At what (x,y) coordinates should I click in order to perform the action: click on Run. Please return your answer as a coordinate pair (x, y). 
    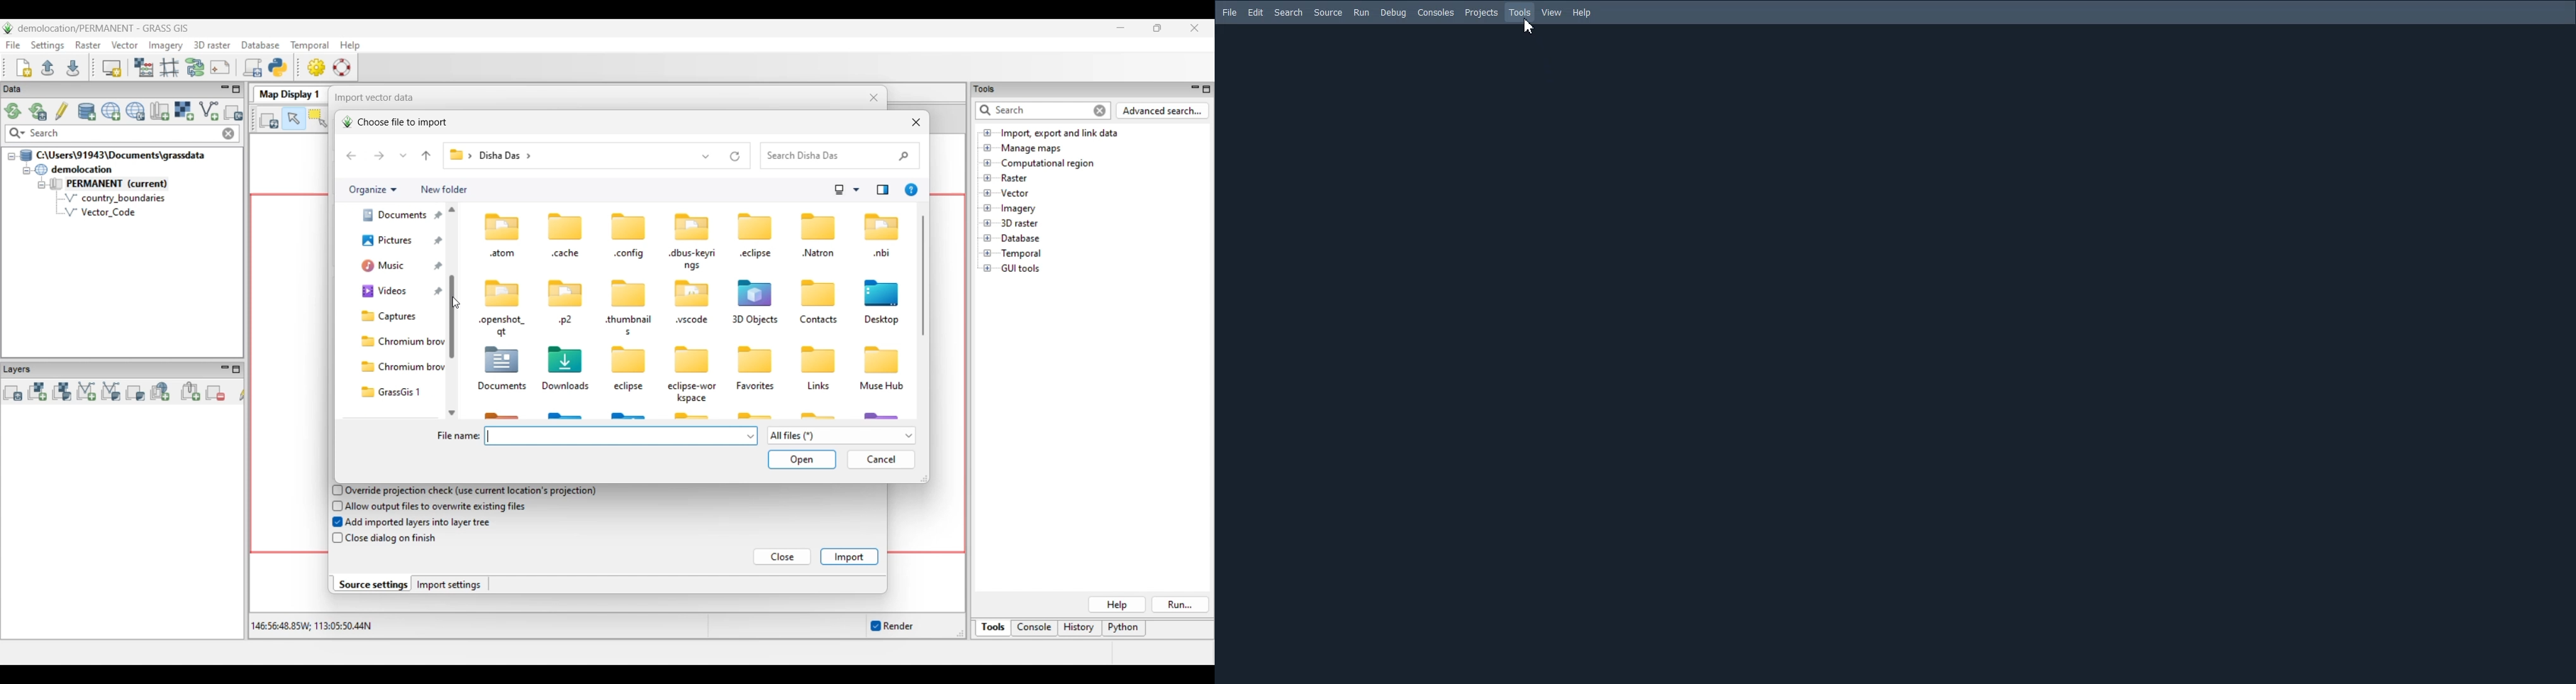
    Looking at the image, I should click on (1361, 13).